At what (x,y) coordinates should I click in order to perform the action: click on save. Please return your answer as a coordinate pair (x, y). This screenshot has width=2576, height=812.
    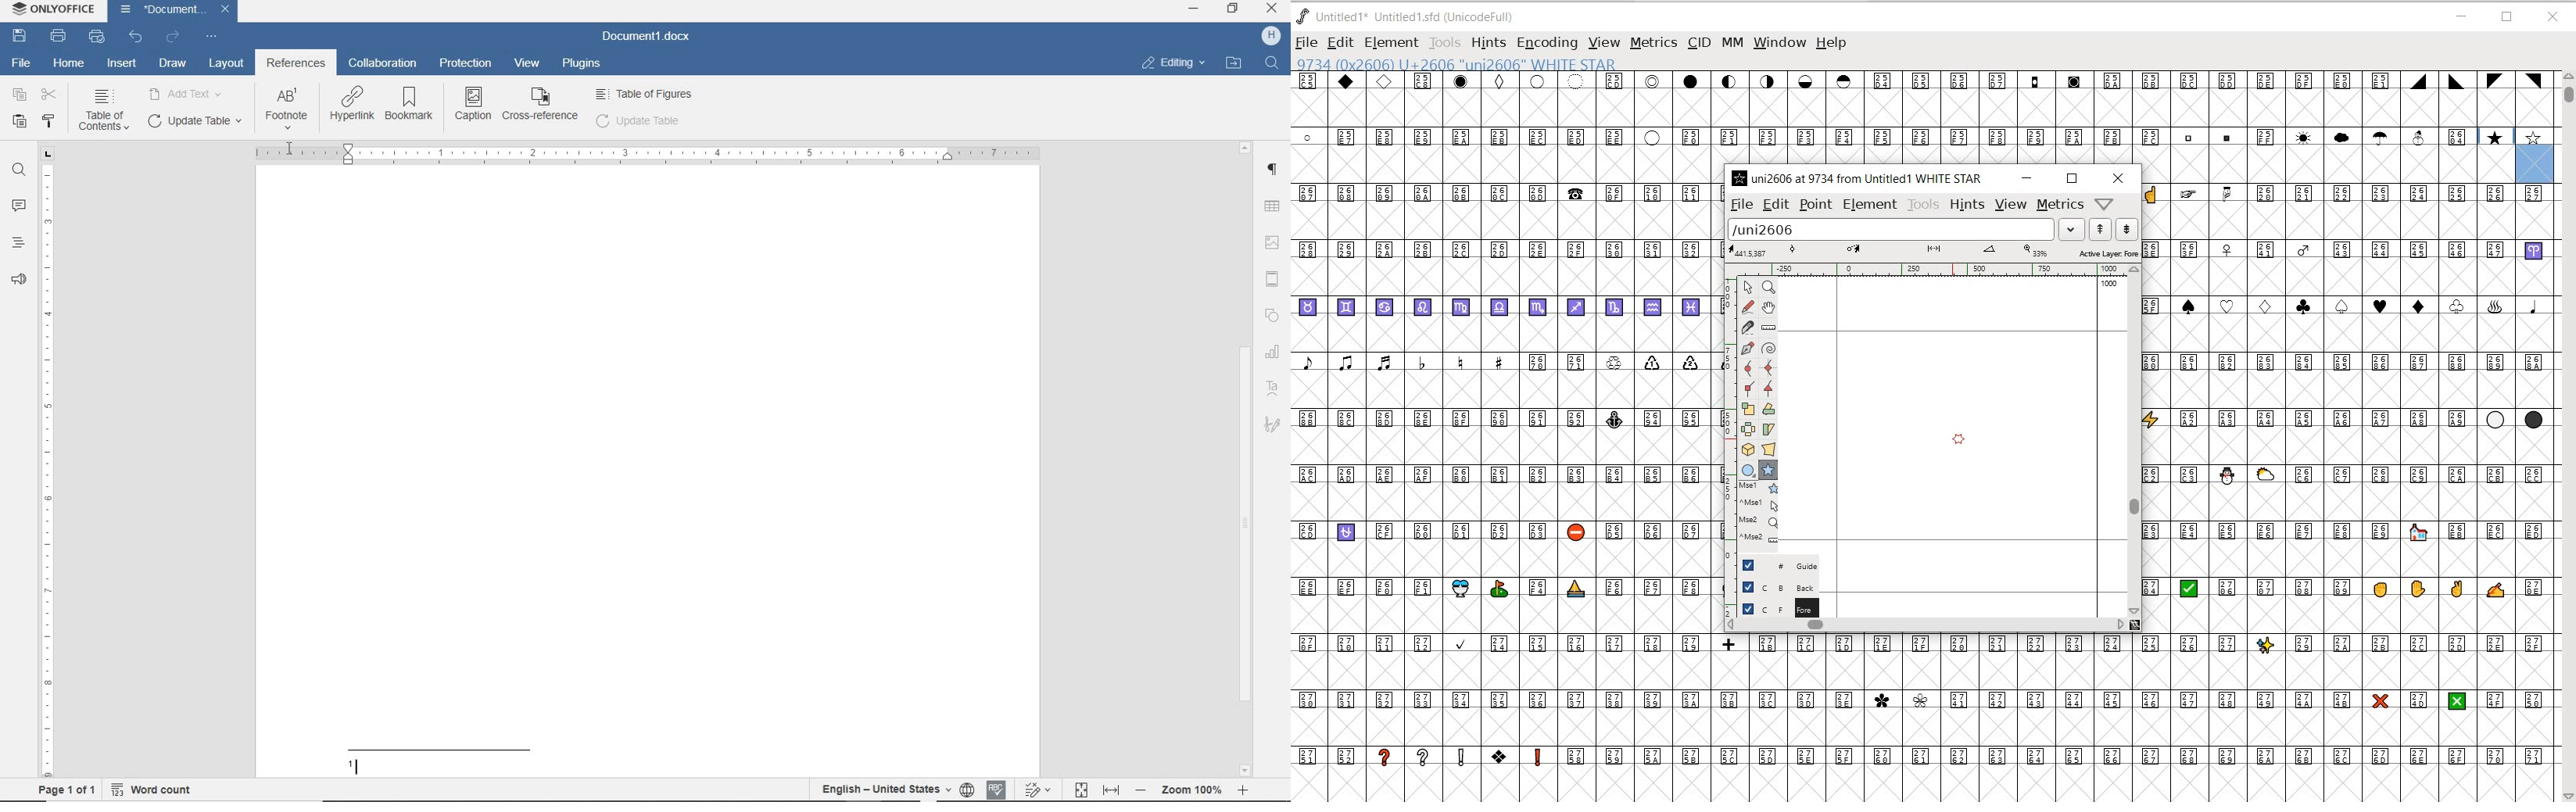
    Looking at the image, I should click on (19, 36).